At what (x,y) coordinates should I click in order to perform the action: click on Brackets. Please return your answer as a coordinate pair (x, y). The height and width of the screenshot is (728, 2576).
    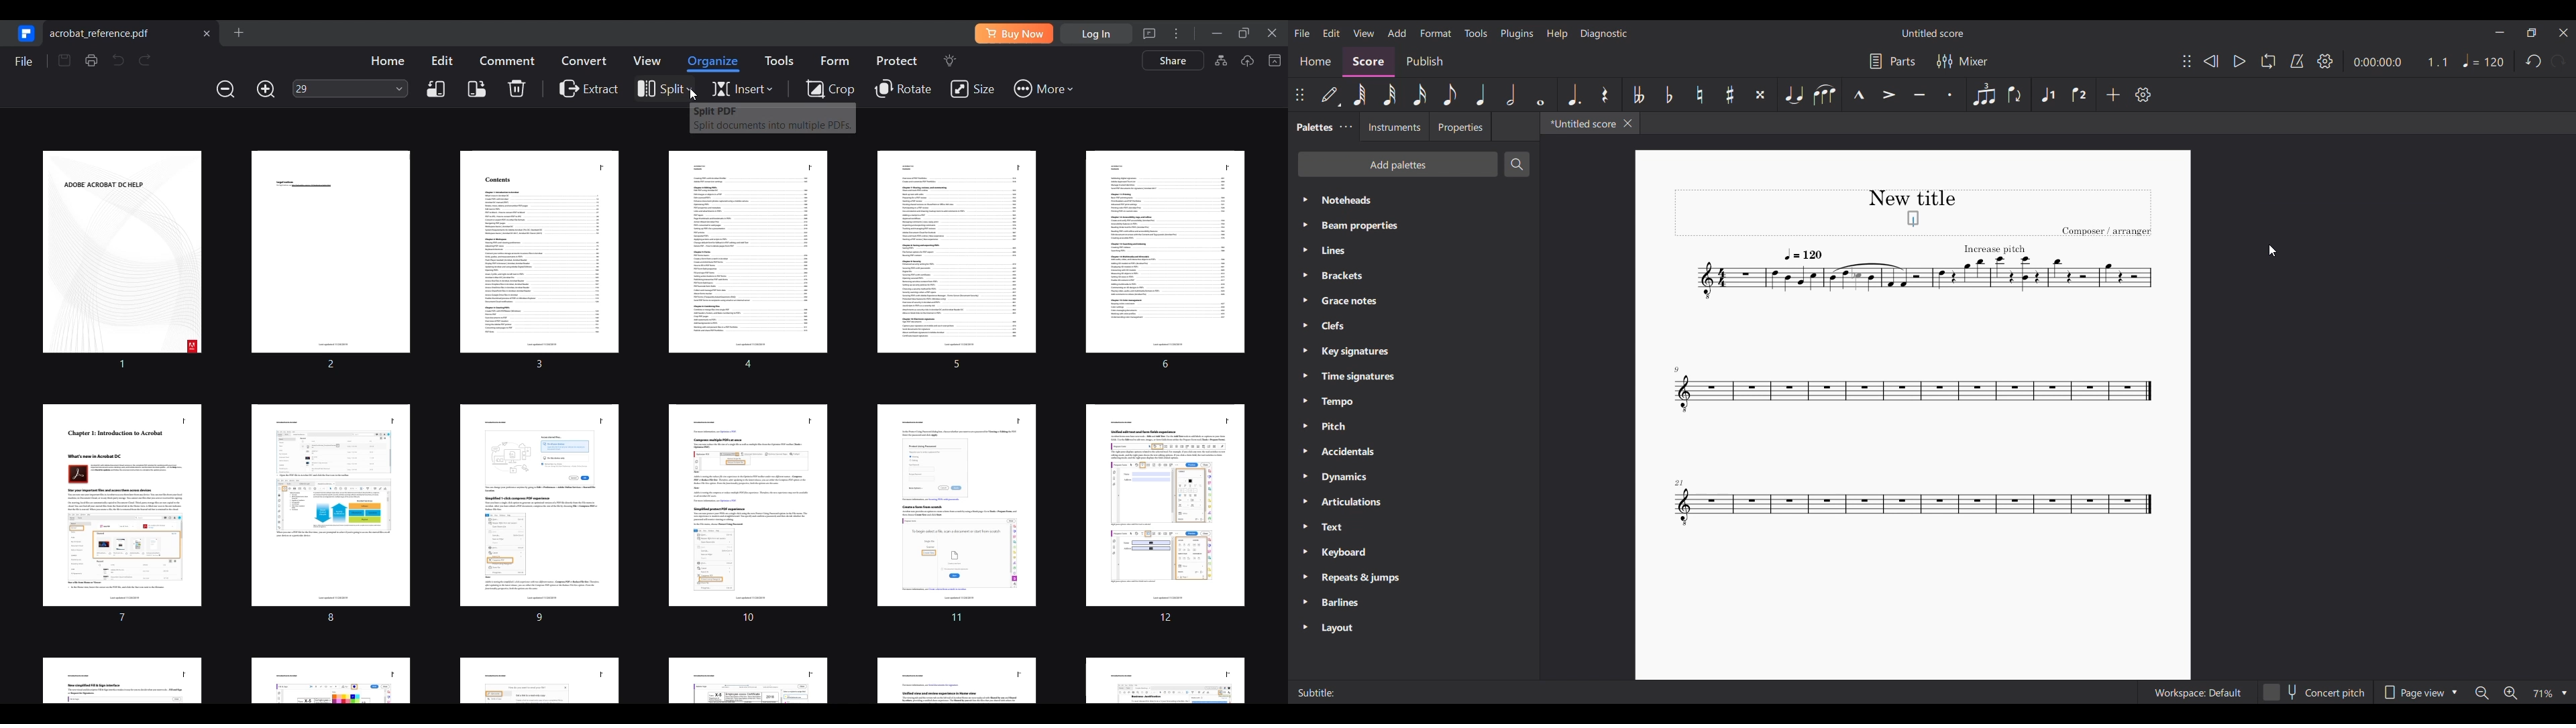
    Looking at the image, I should click on (1413, 276).